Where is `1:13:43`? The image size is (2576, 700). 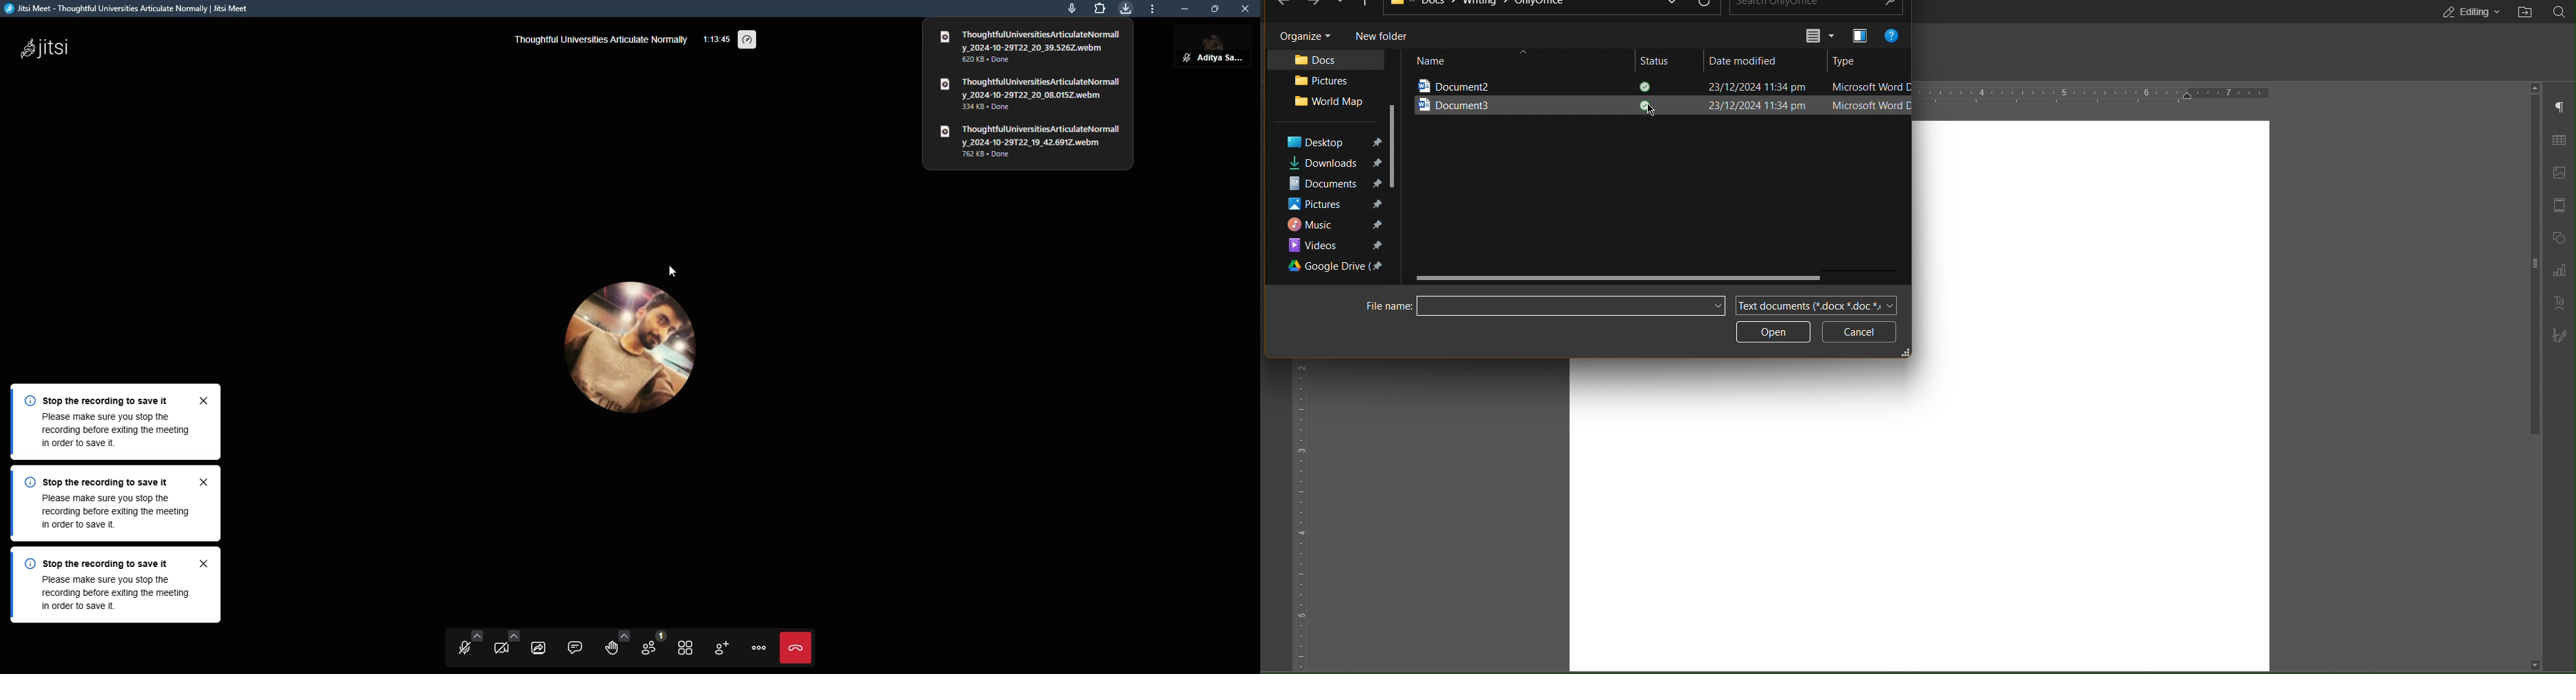 1:13:43 is located at coordinates (714, 42).